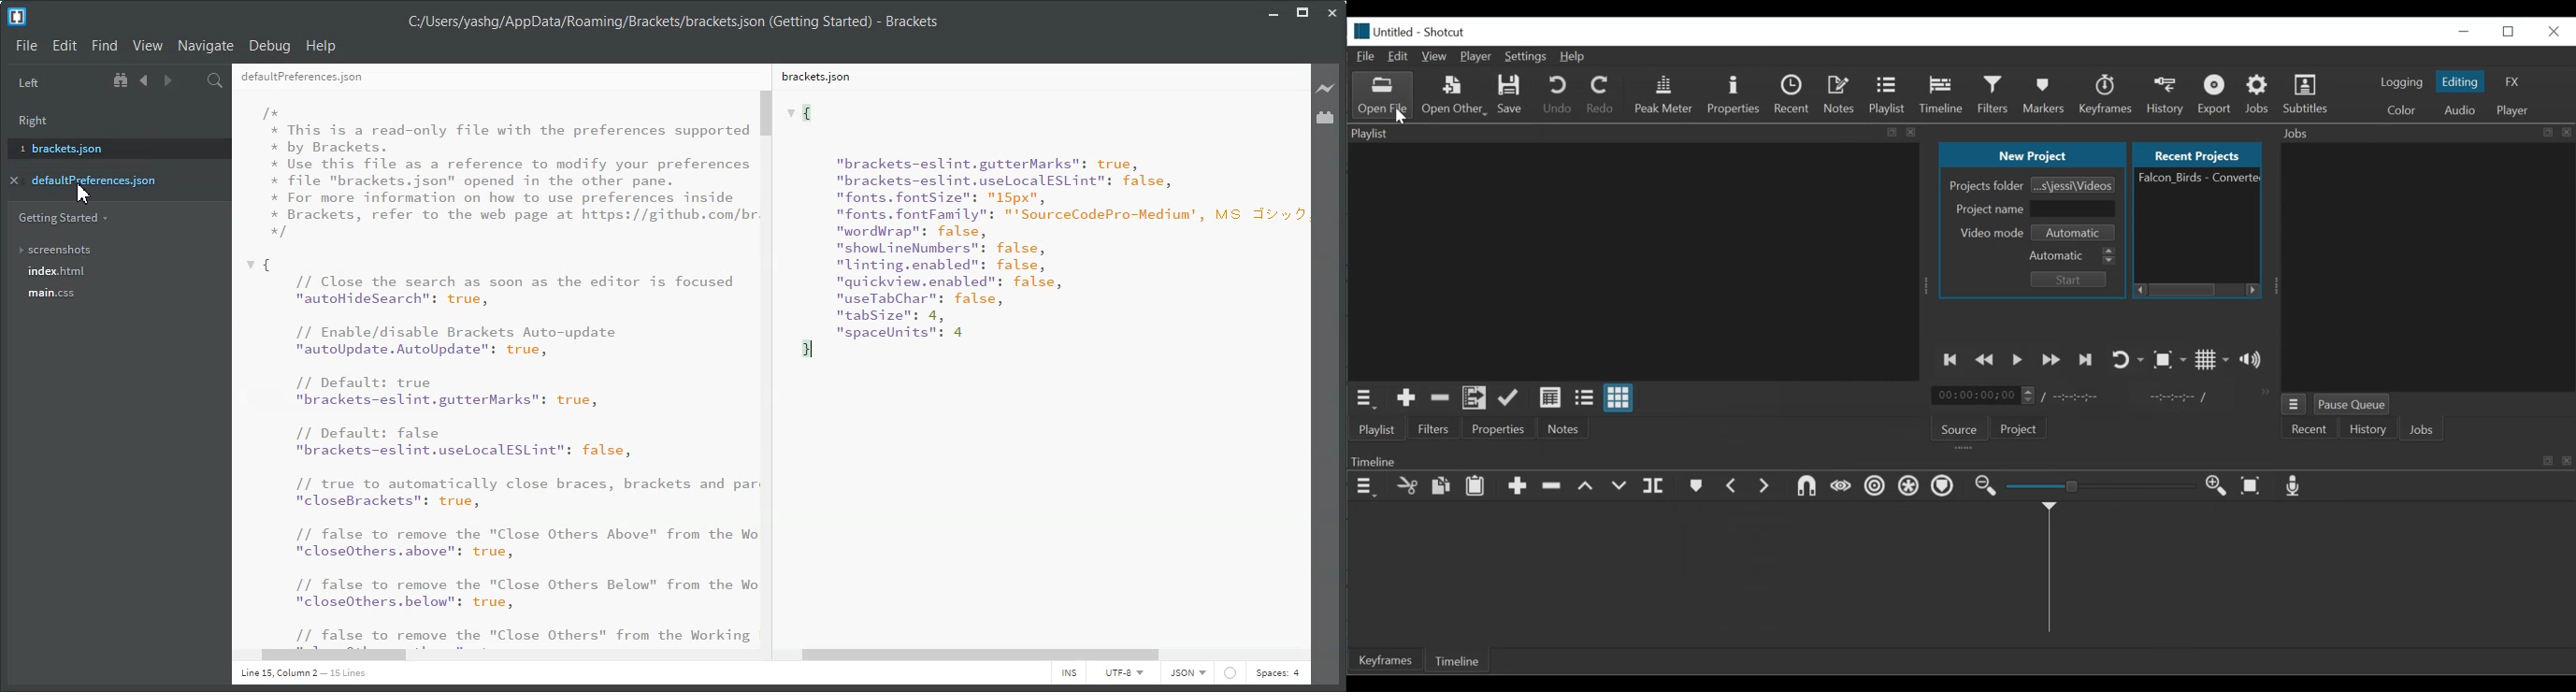 The image size is (2576, 700). What do you see at coordinates (2032, 154) in the screenshot?
I see `New Project` at bounding box center [2032, 154].